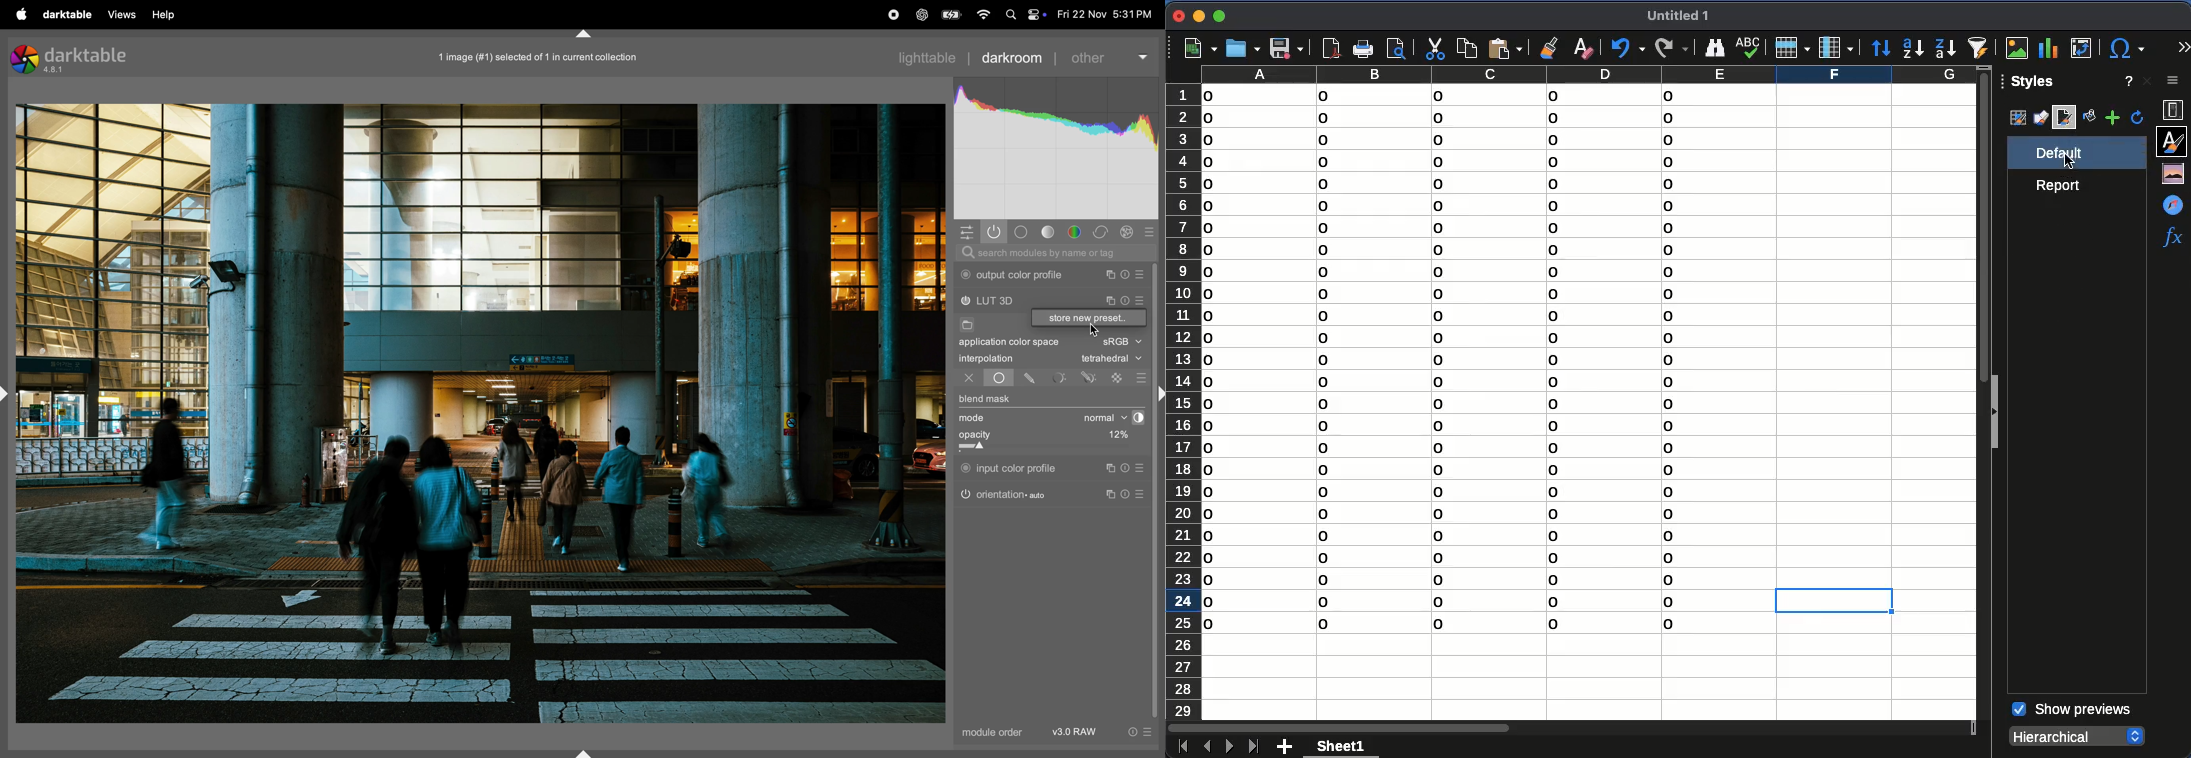  What do you see at coordinates (1227, 747) in the screenshot?
I see `next sheet` at bounding box center [1227, 747].